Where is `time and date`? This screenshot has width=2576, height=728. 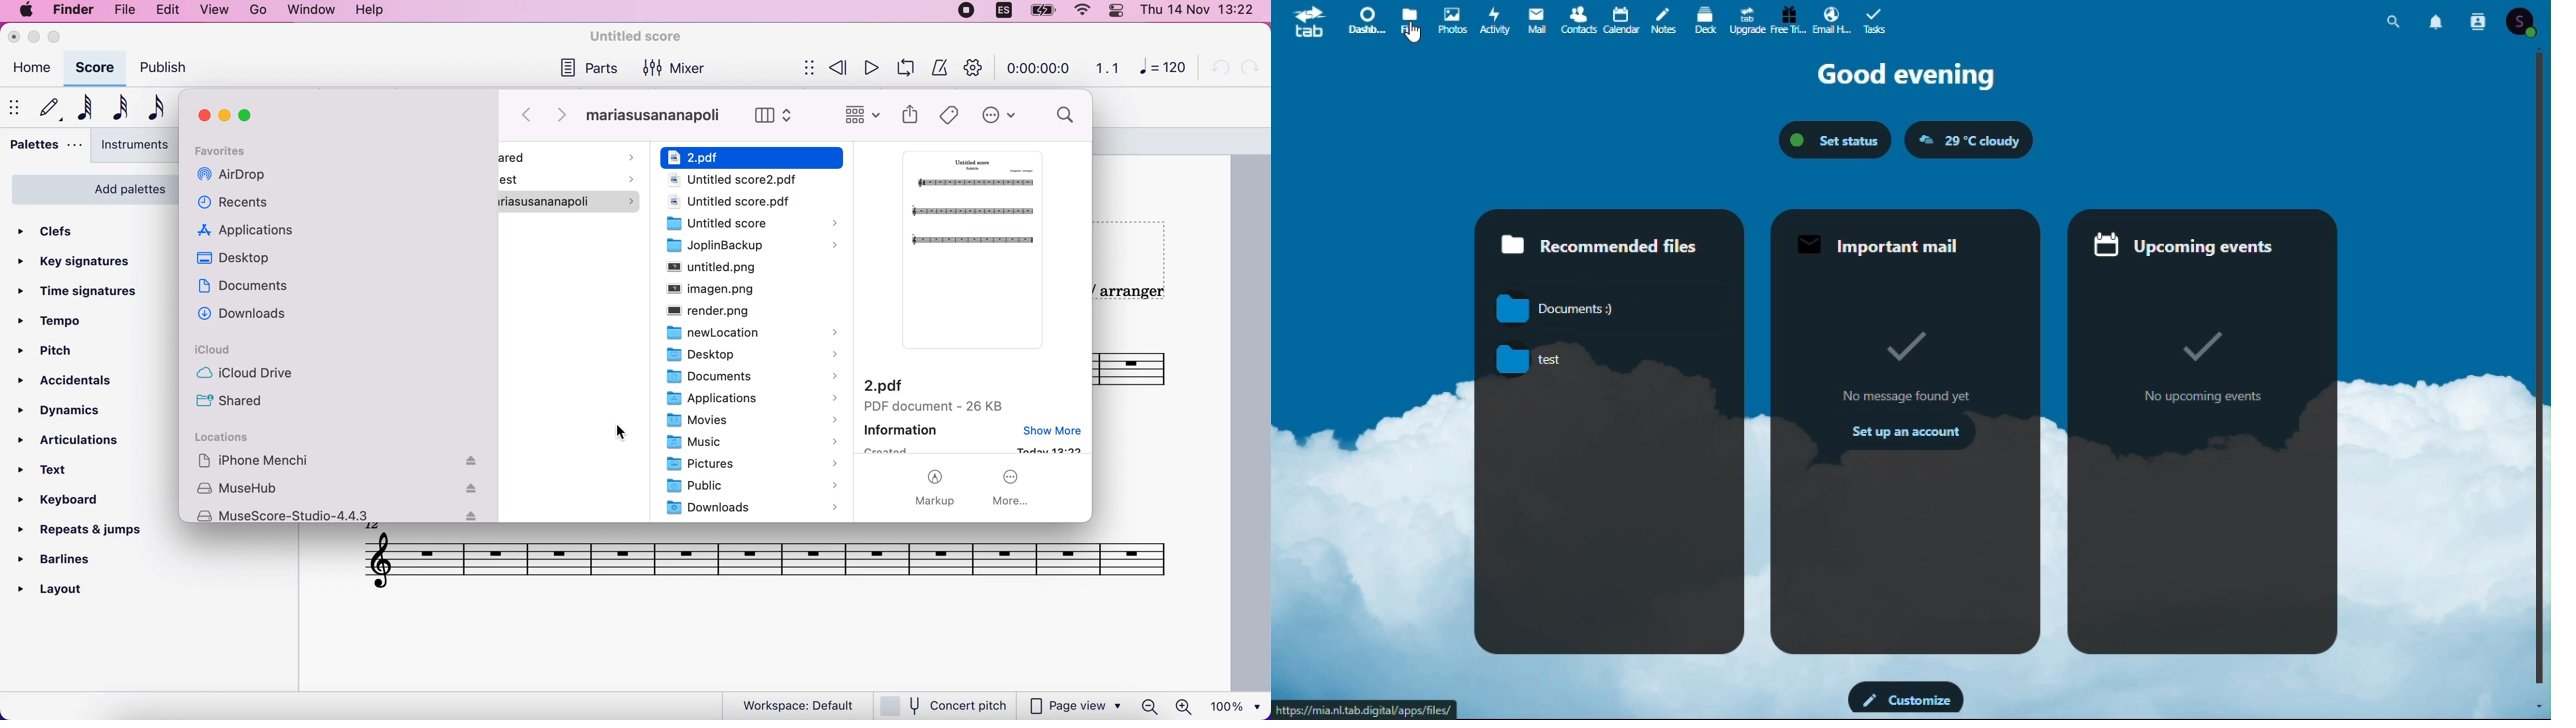 time and date is located at coordinates (1201, 12).